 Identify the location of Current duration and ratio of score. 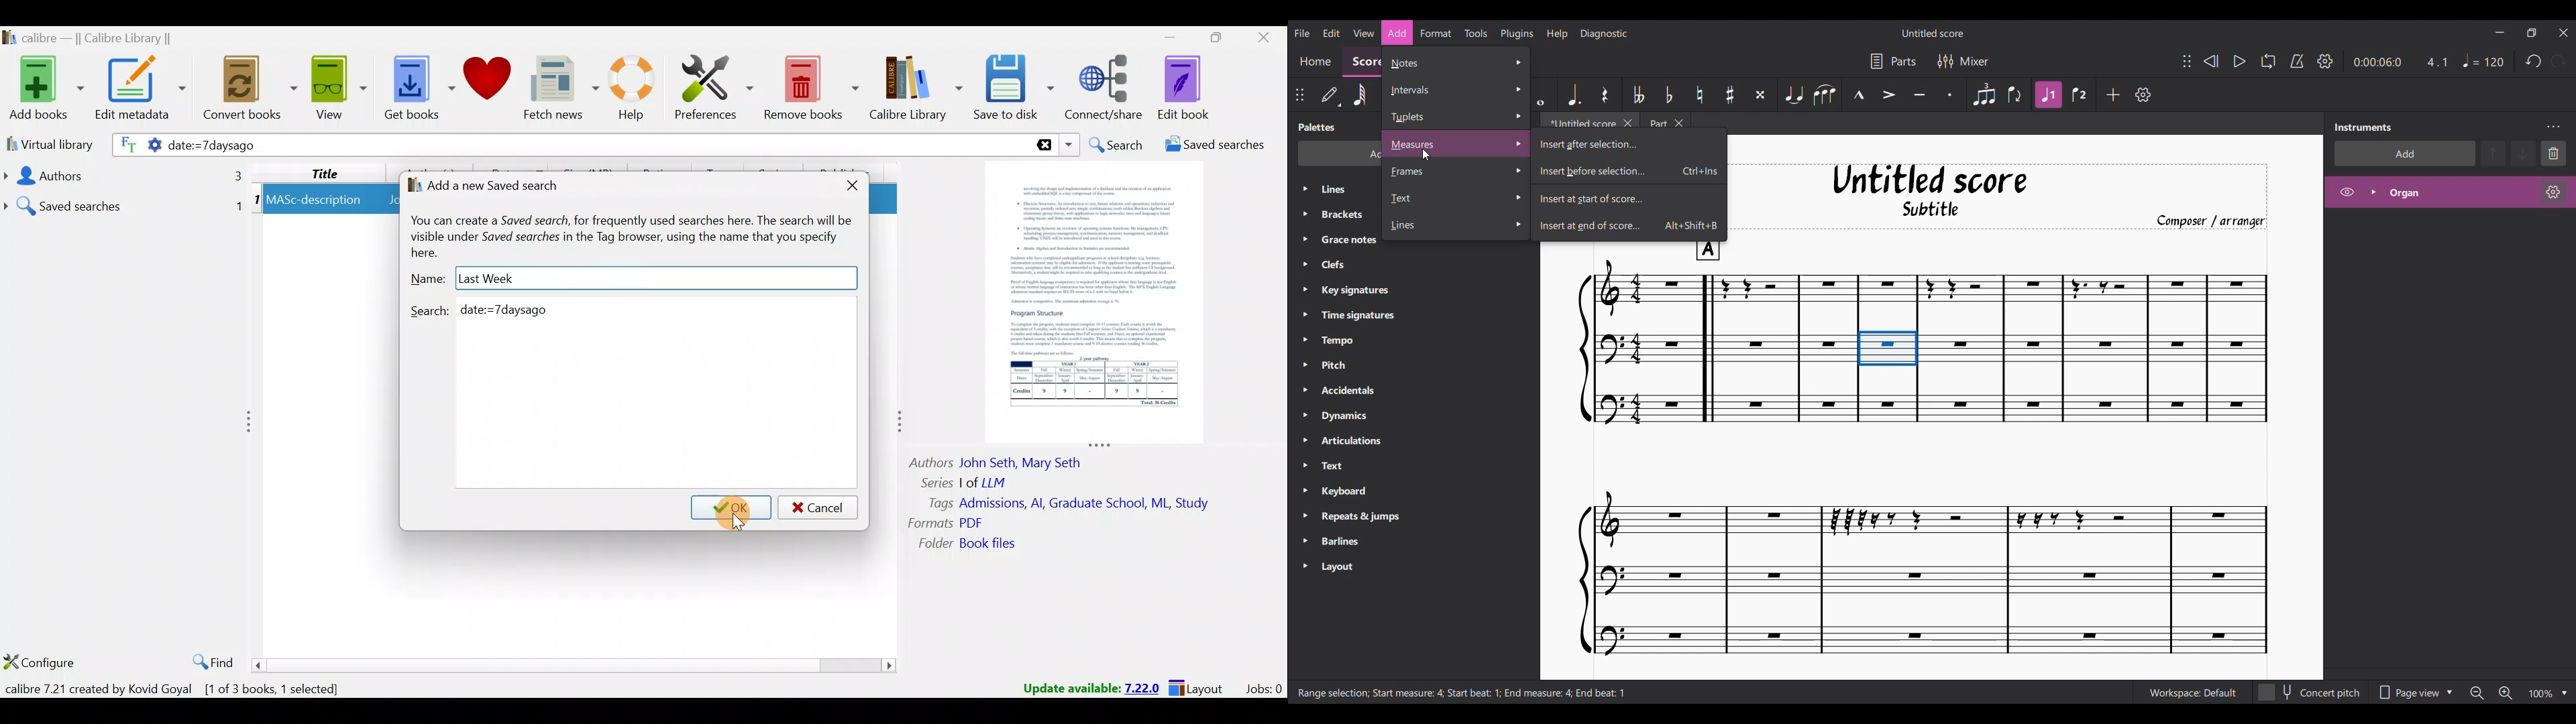
(2400, 62).